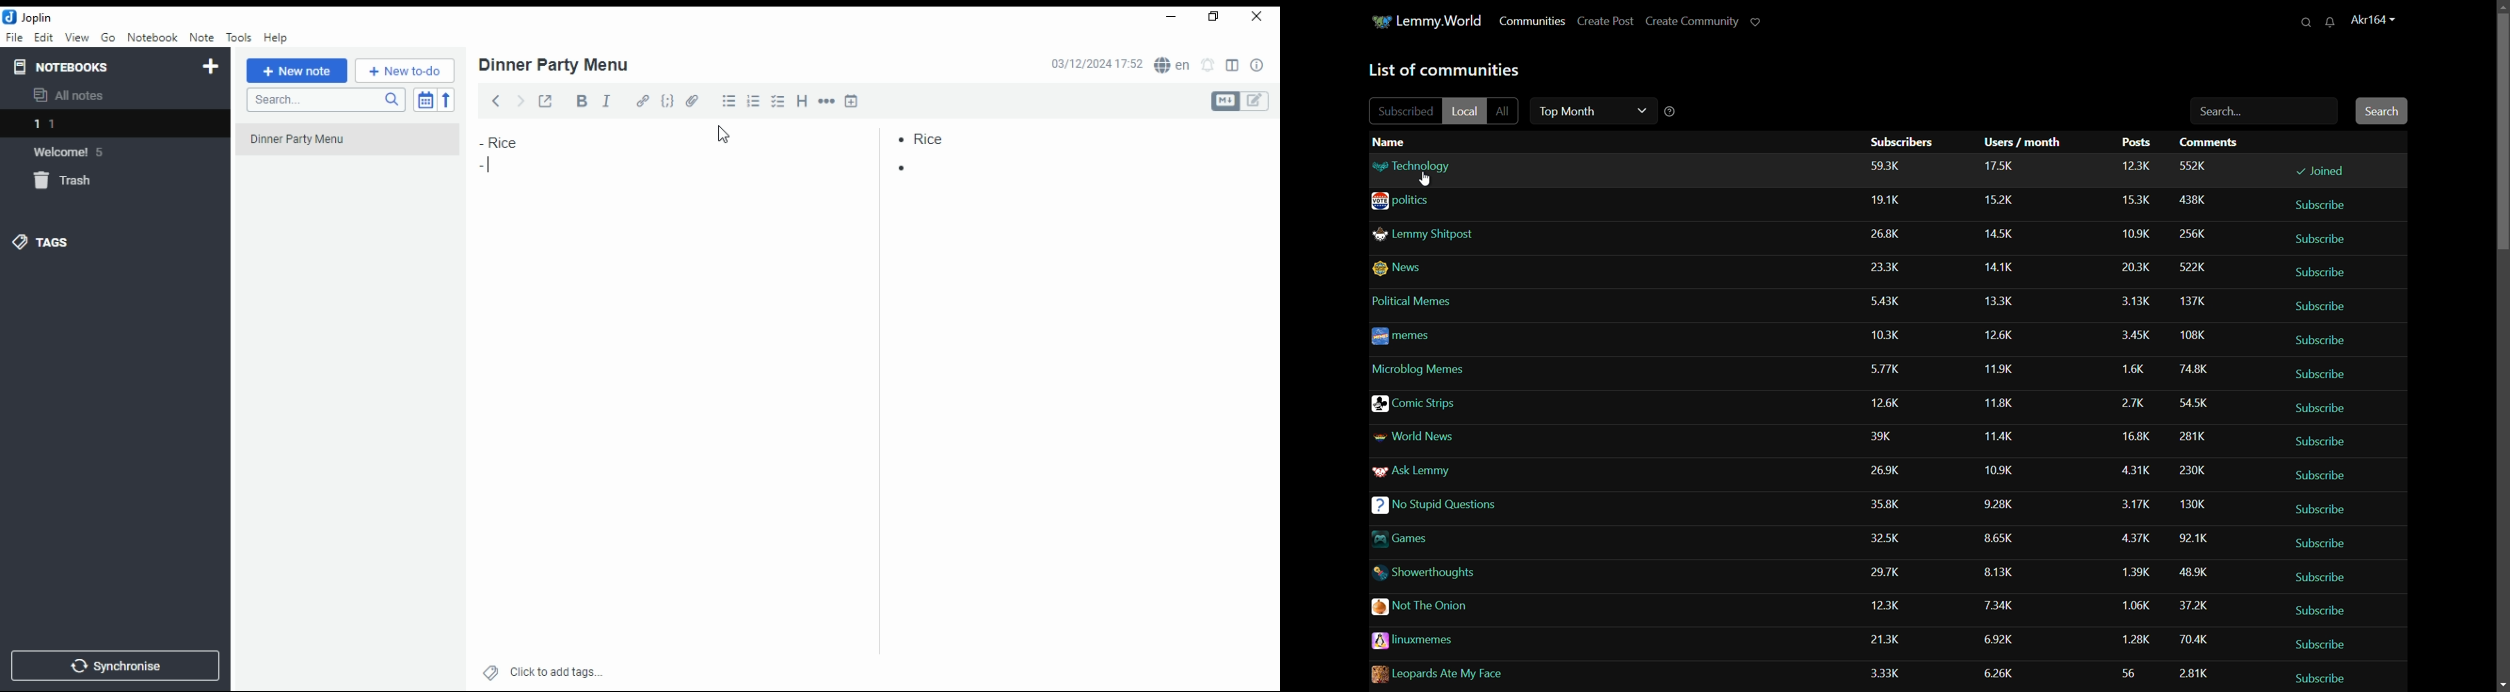  What do you see at coordinates (515, 142) in the screenshot?
I see `rice` at bounding box center [515, 142].